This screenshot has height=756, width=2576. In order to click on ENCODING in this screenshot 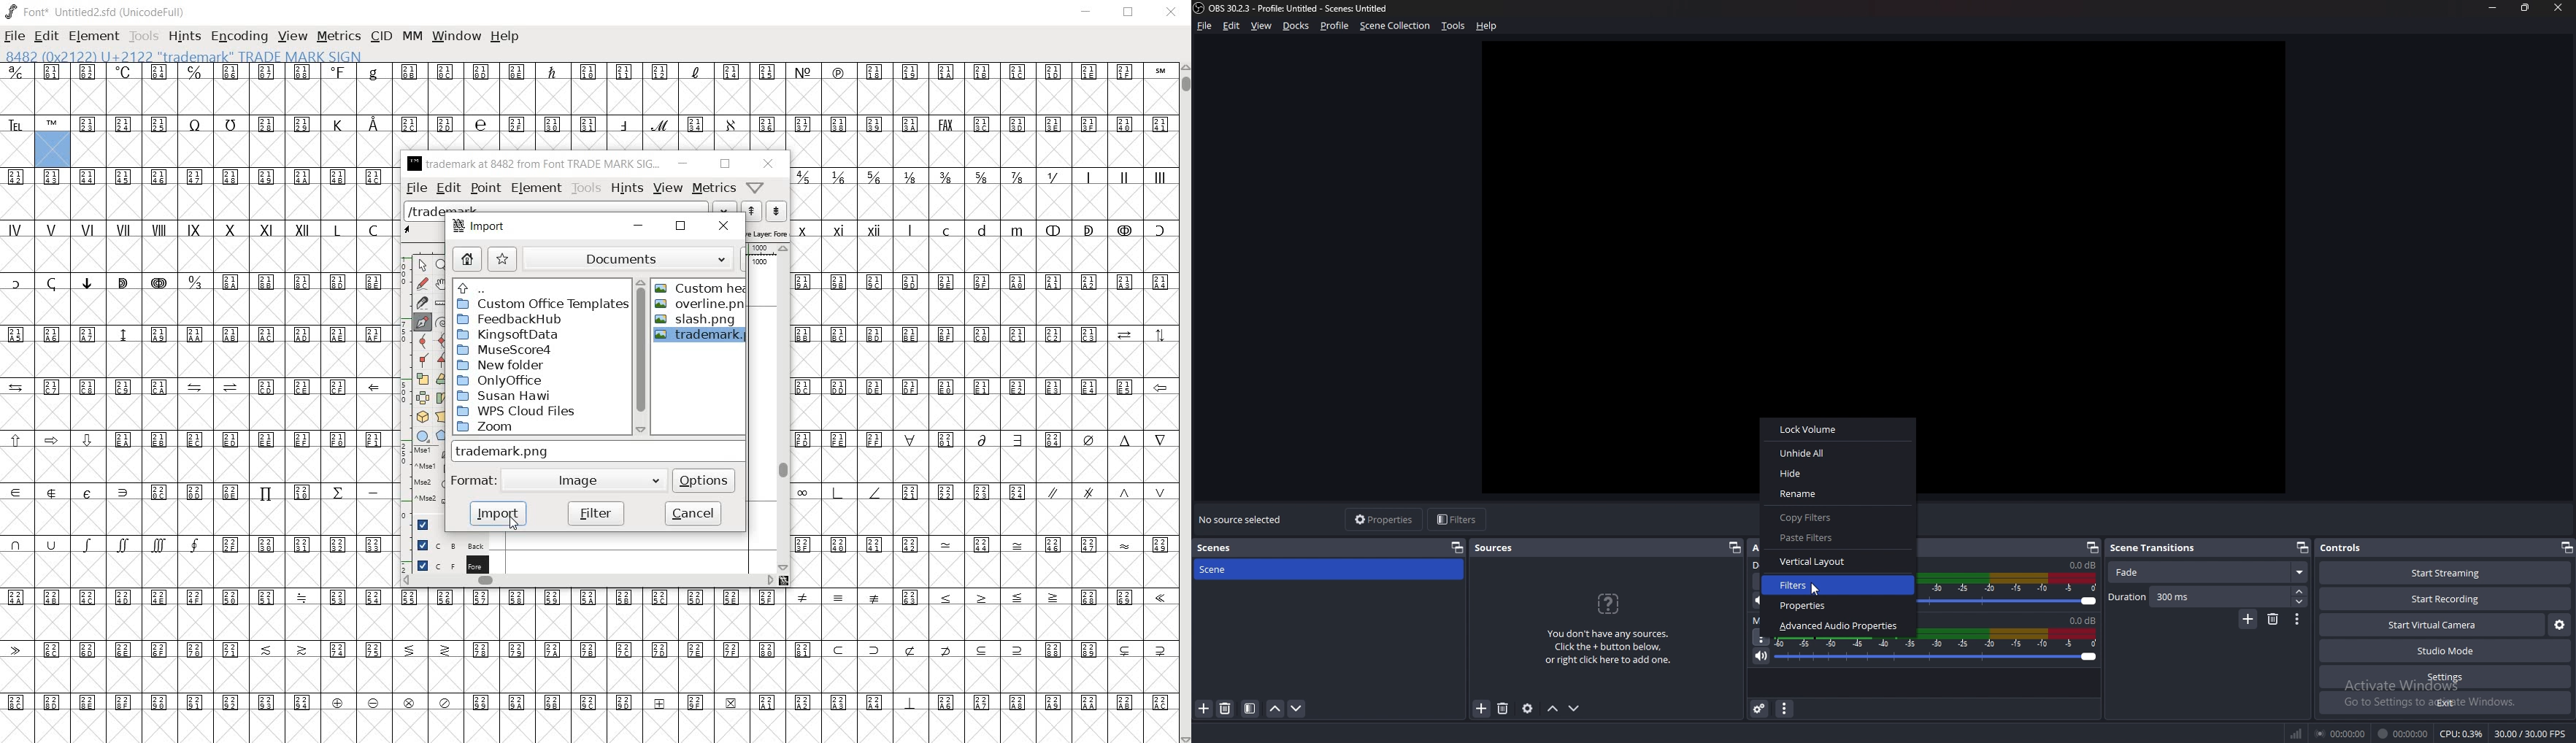, I will do `click(239, 36)`.